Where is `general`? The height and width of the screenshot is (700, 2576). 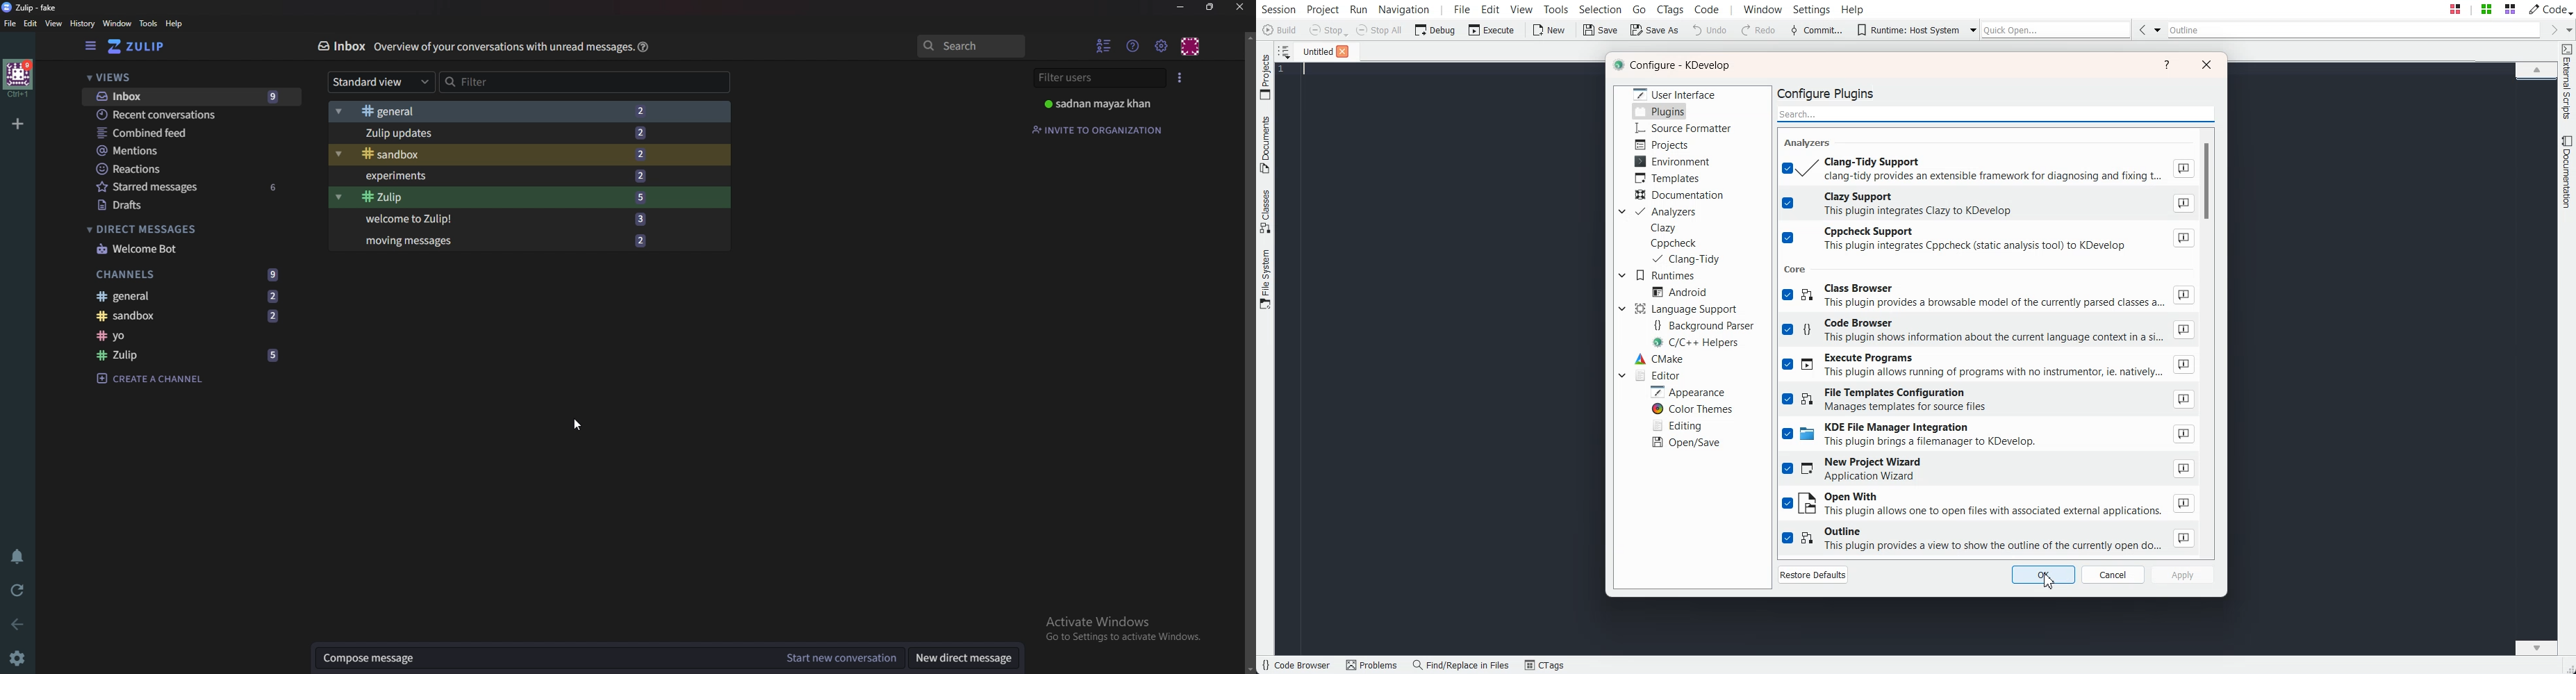
general is located at coordinates (191, 298).